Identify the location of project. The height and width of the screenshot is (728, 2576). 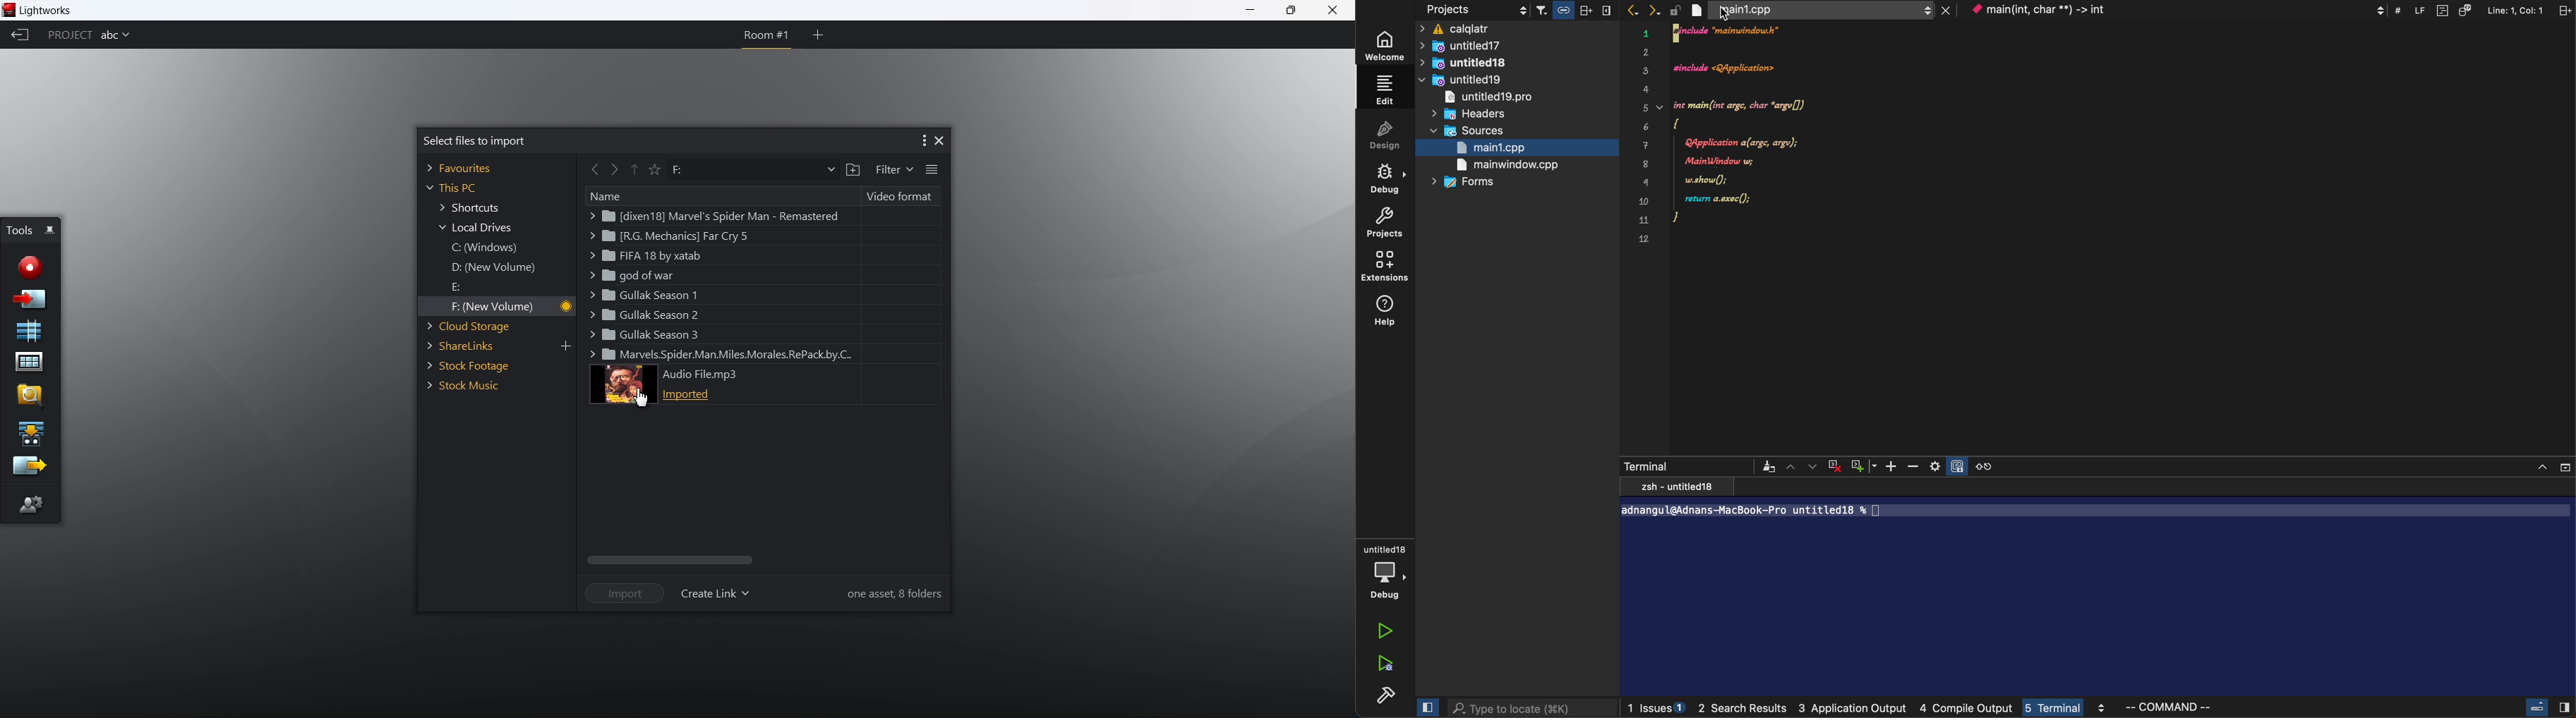
(68, 35).